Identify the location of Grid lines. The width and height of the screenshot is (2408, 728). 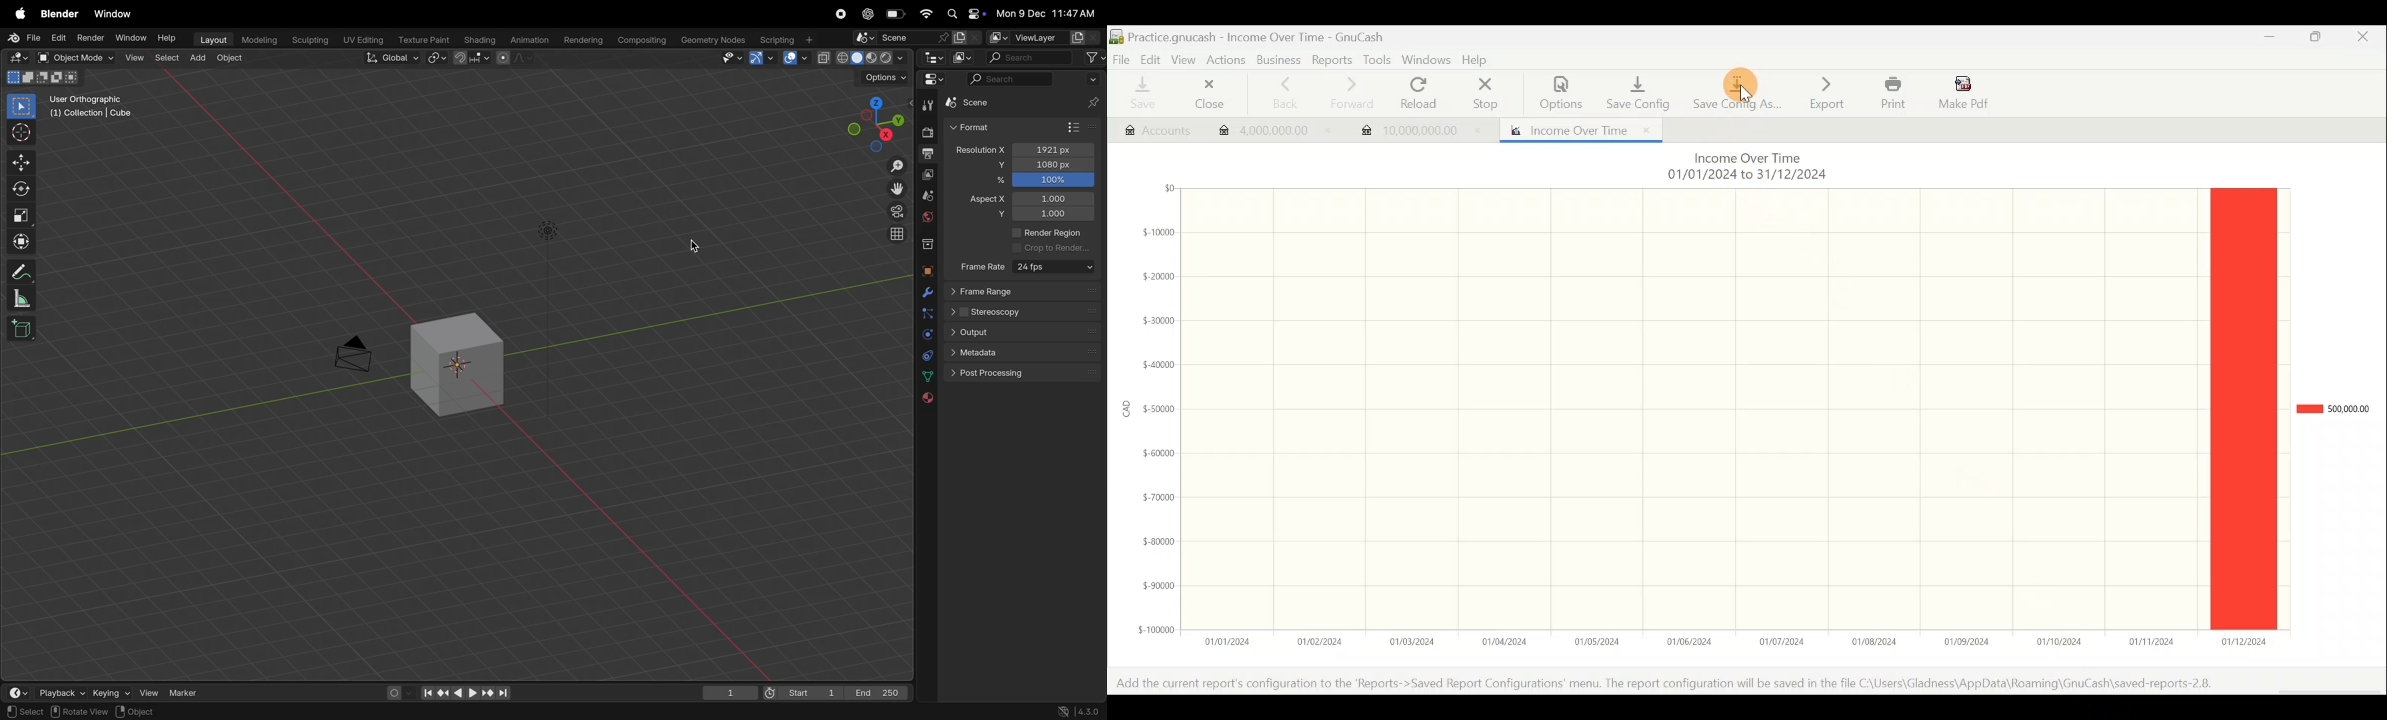
(1695, 407).